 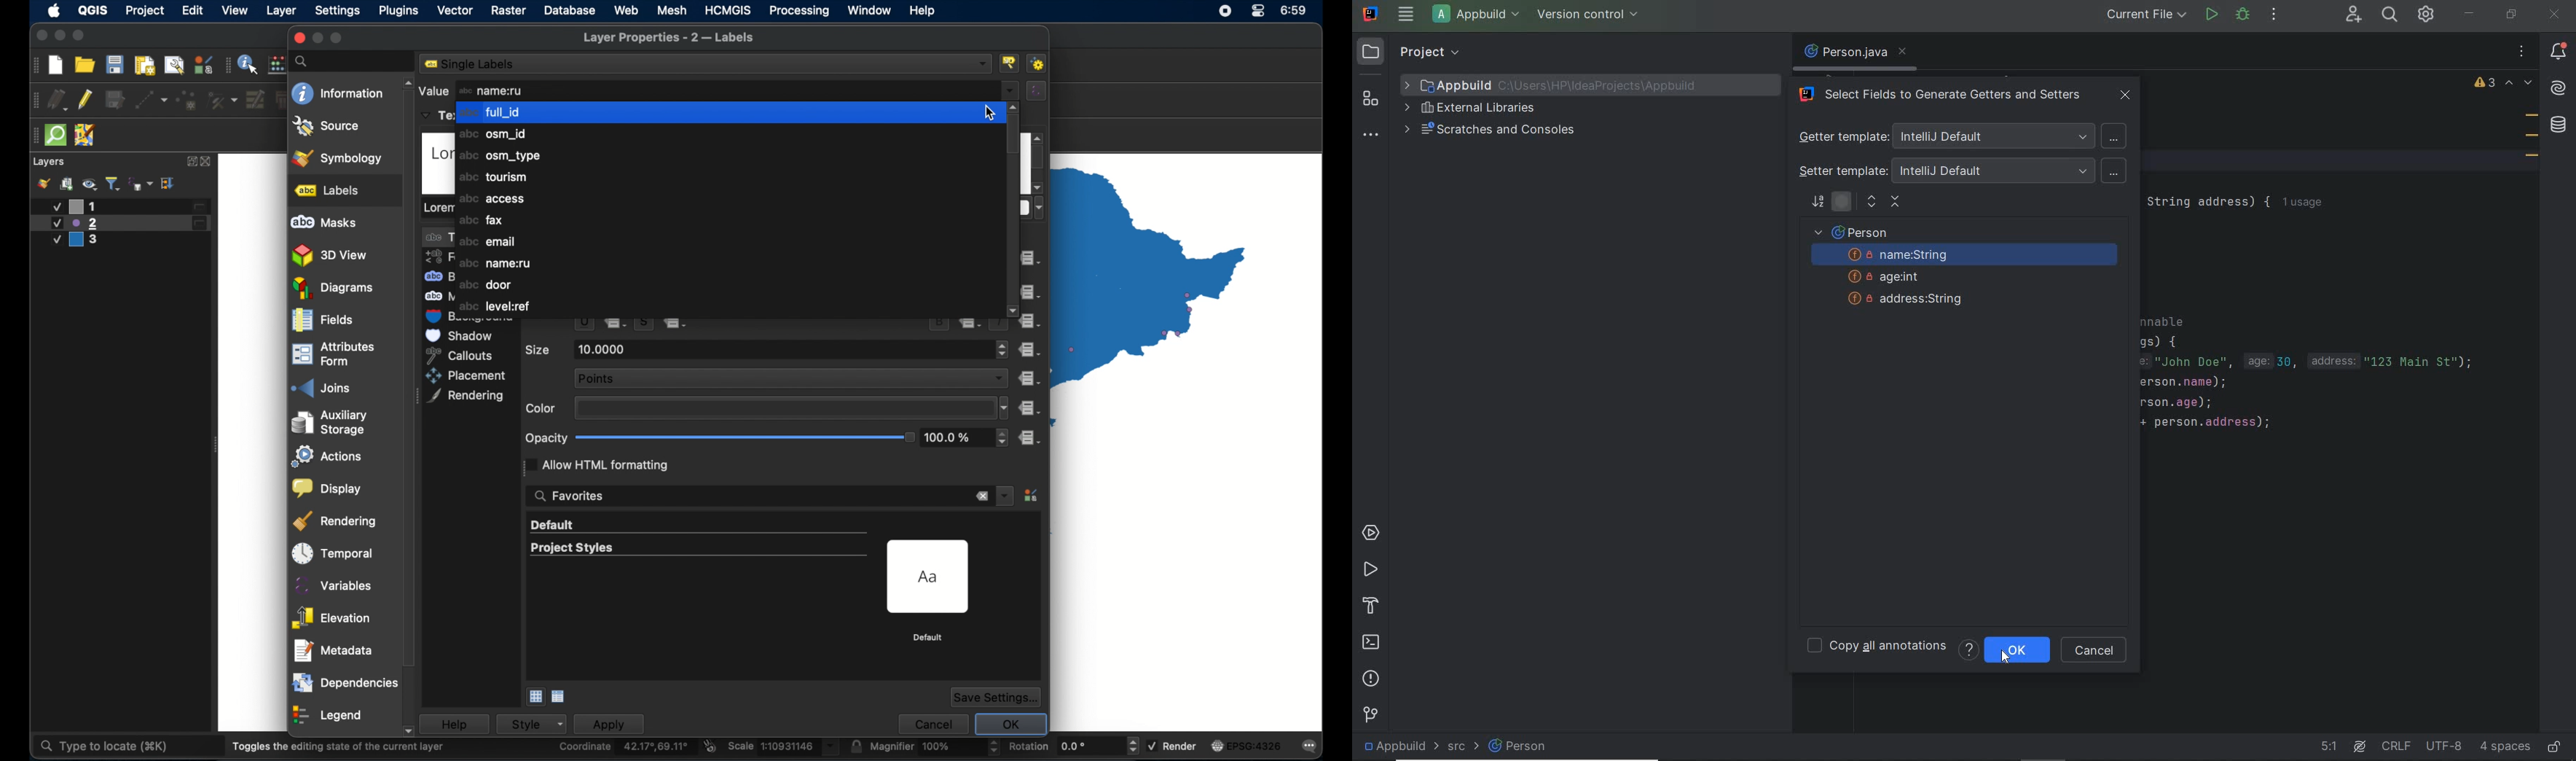 I want to click on opacity slider, so click(x=745, y=438).